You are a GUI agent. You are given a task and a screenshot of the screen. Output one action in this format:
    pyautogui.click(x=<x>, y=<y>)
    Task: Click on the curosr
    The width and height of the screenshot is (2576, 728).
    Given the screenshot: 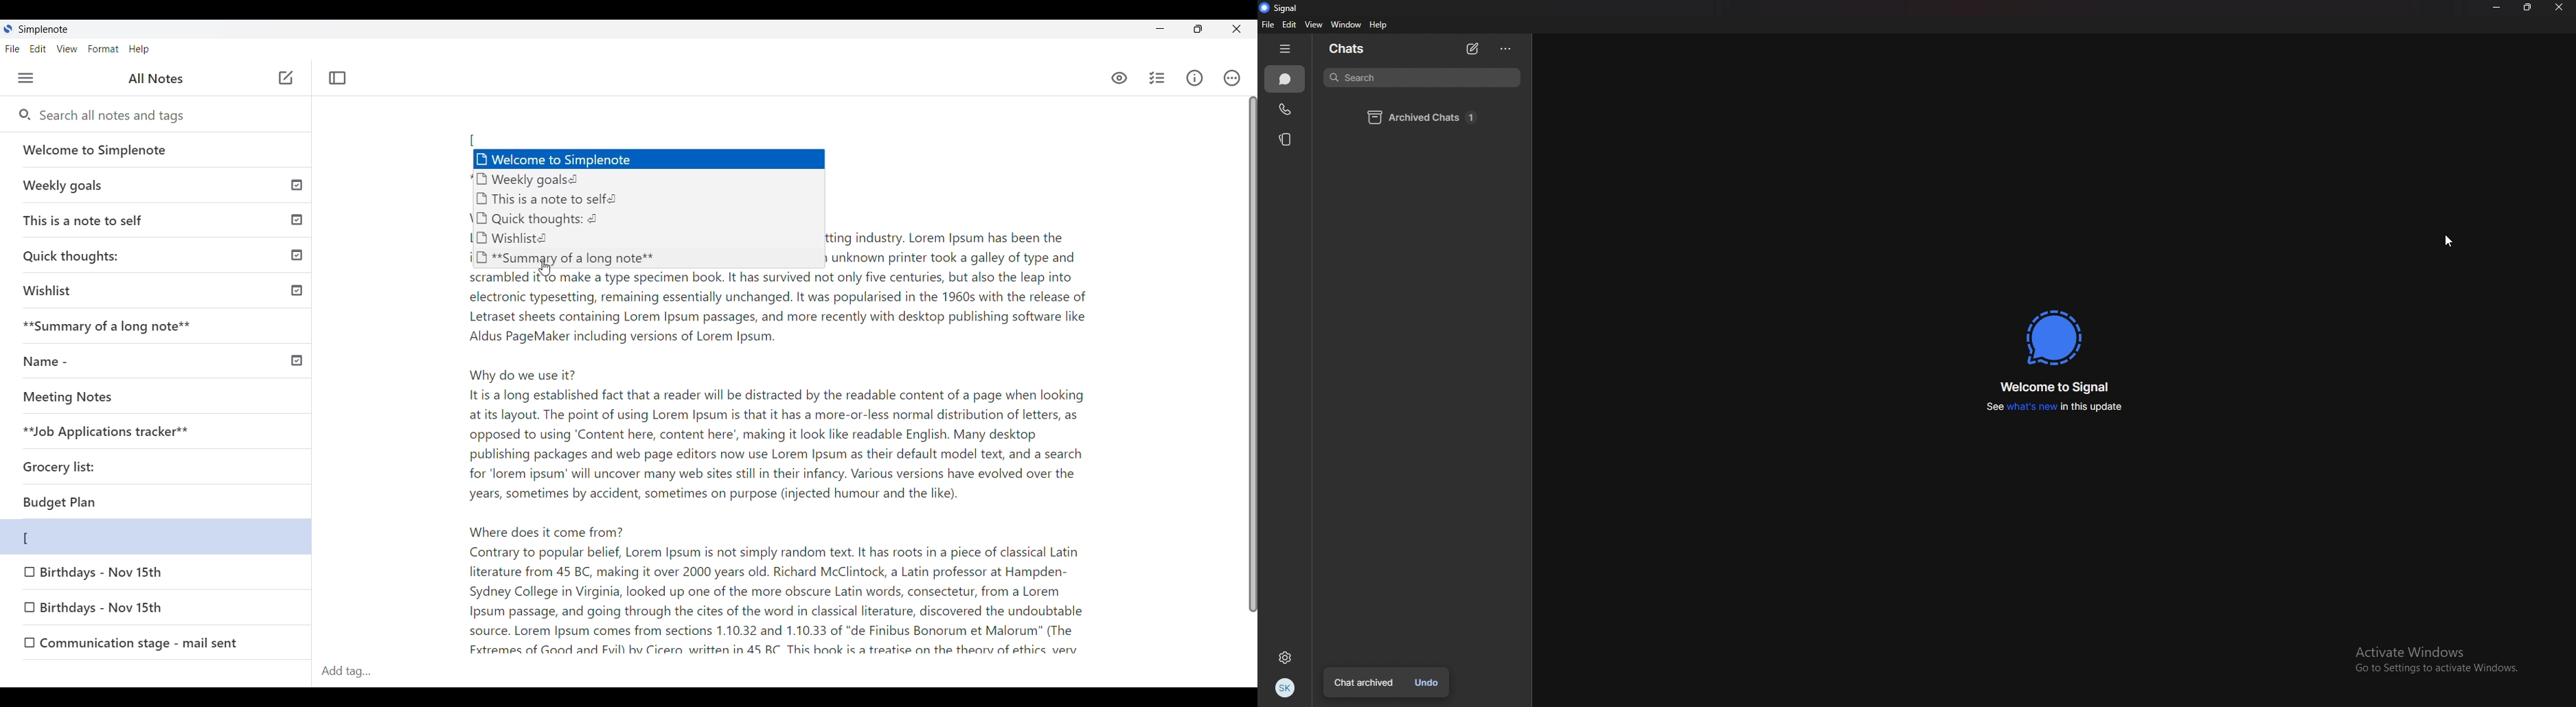 What is the action you would take?
    pyautogui.click(x=2448, y=240)
    